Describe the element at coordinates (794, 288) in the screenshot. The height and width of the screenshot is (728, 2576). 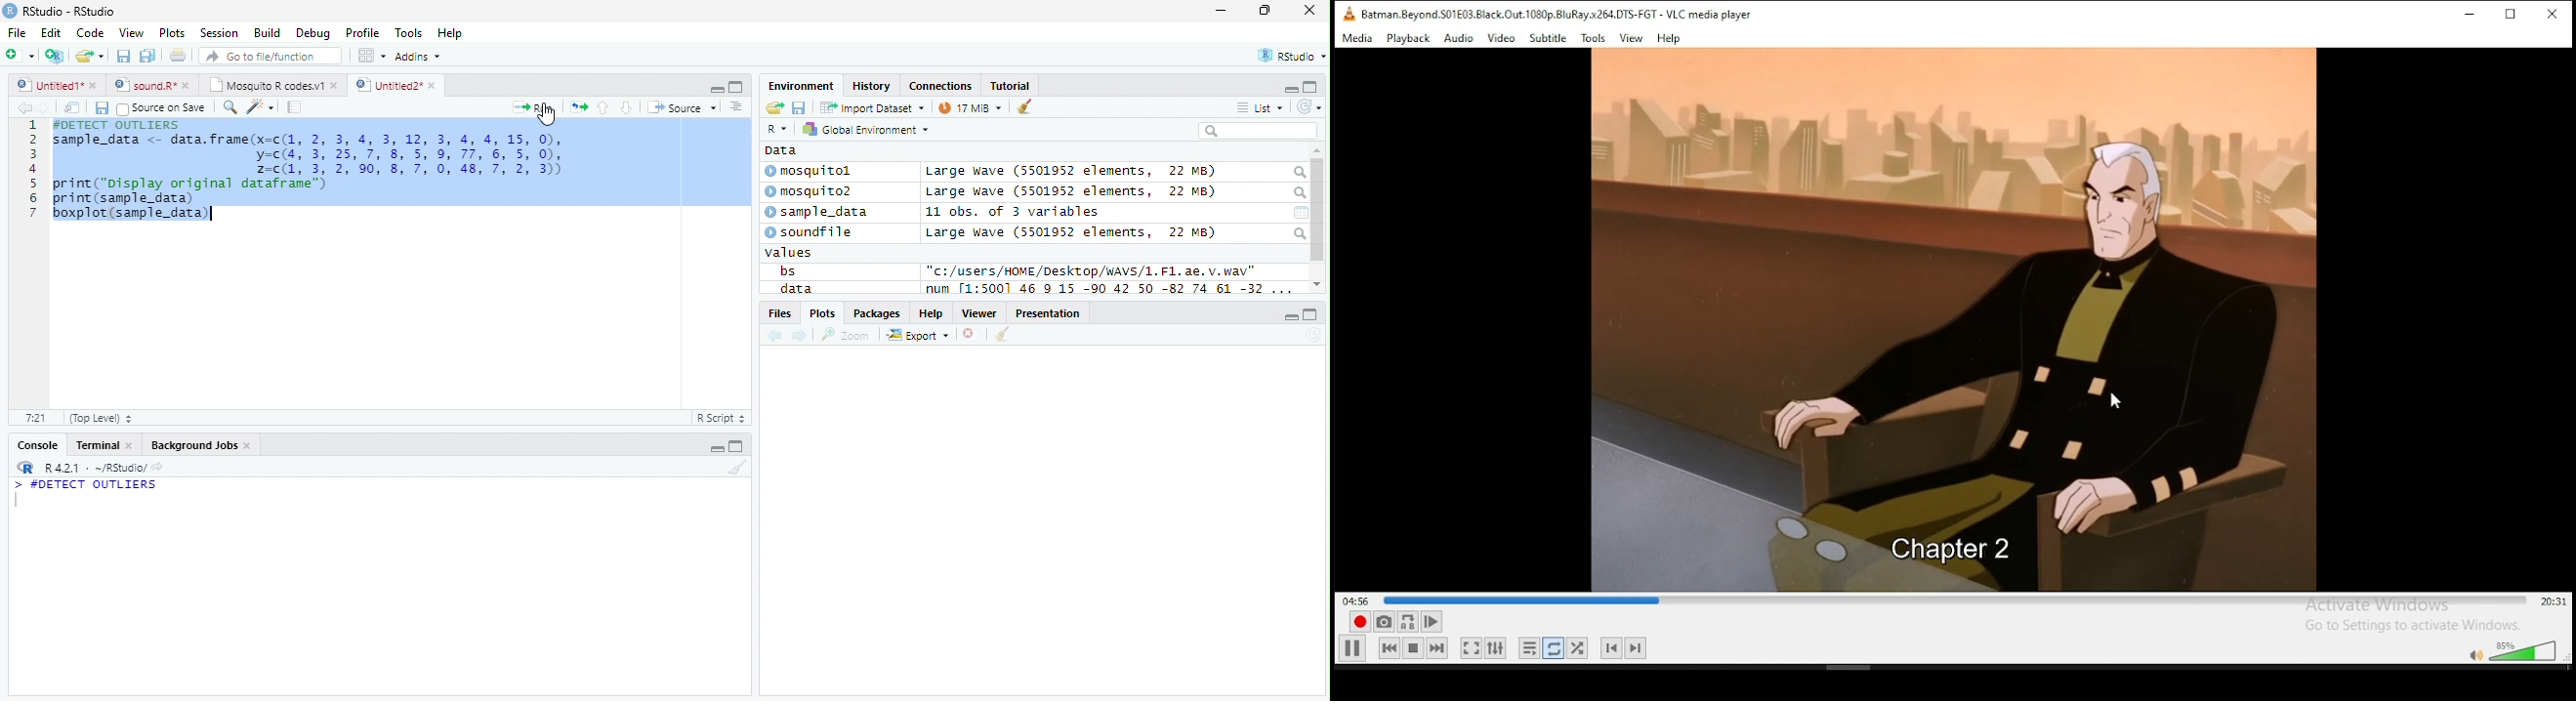
I see `data` at that location.